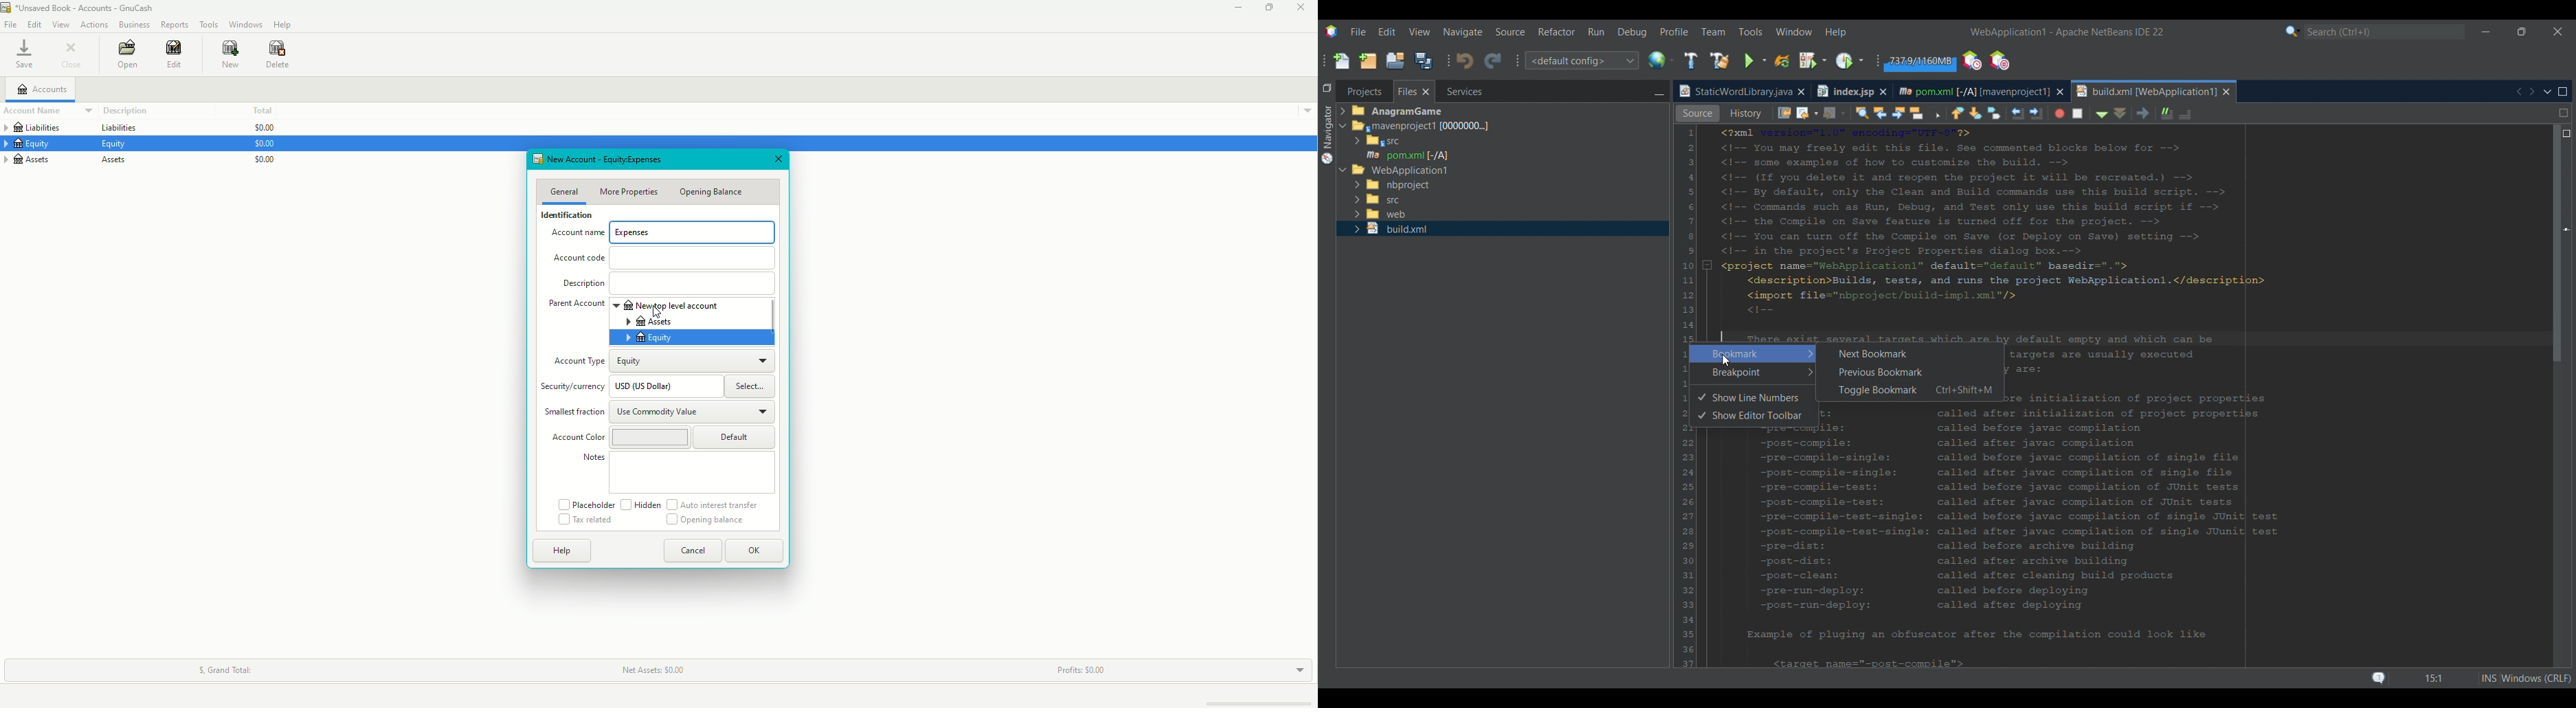  Describe the element at coordinates (716, 505) in the screenshot. I see `Auto interest transfer` at that location.